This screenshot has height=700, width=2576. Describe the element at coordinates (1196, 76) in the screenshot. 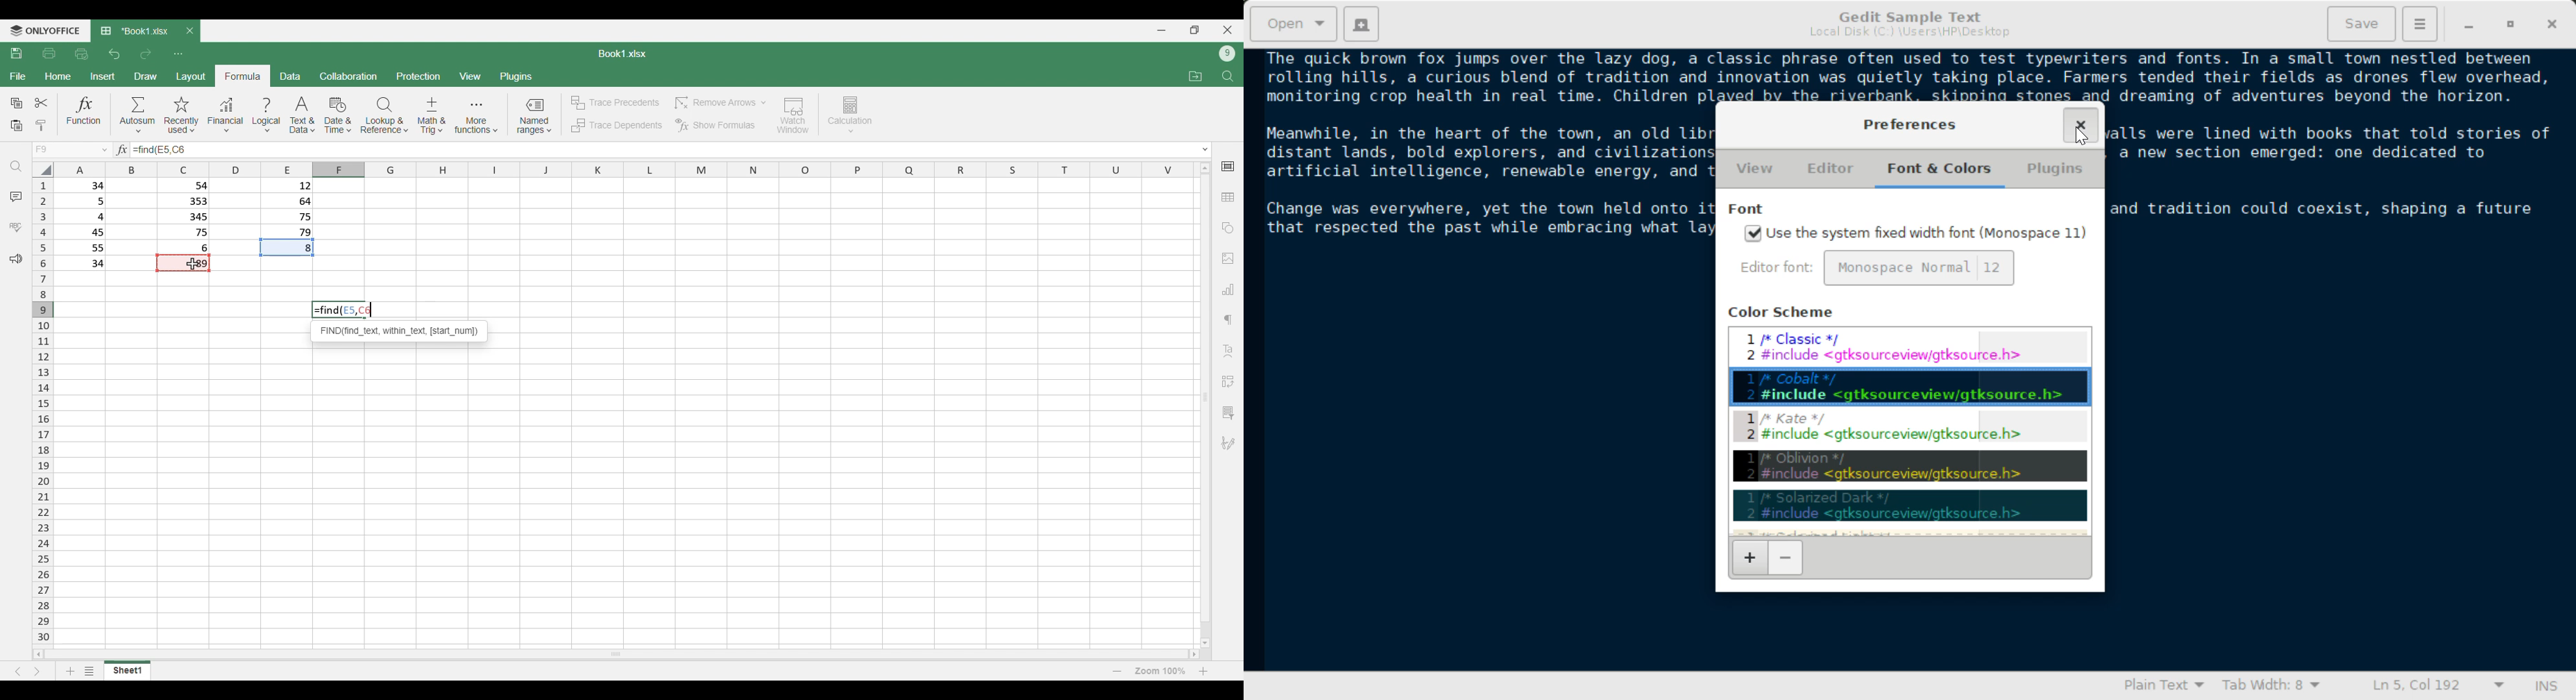

I see `Open file location` at that location.